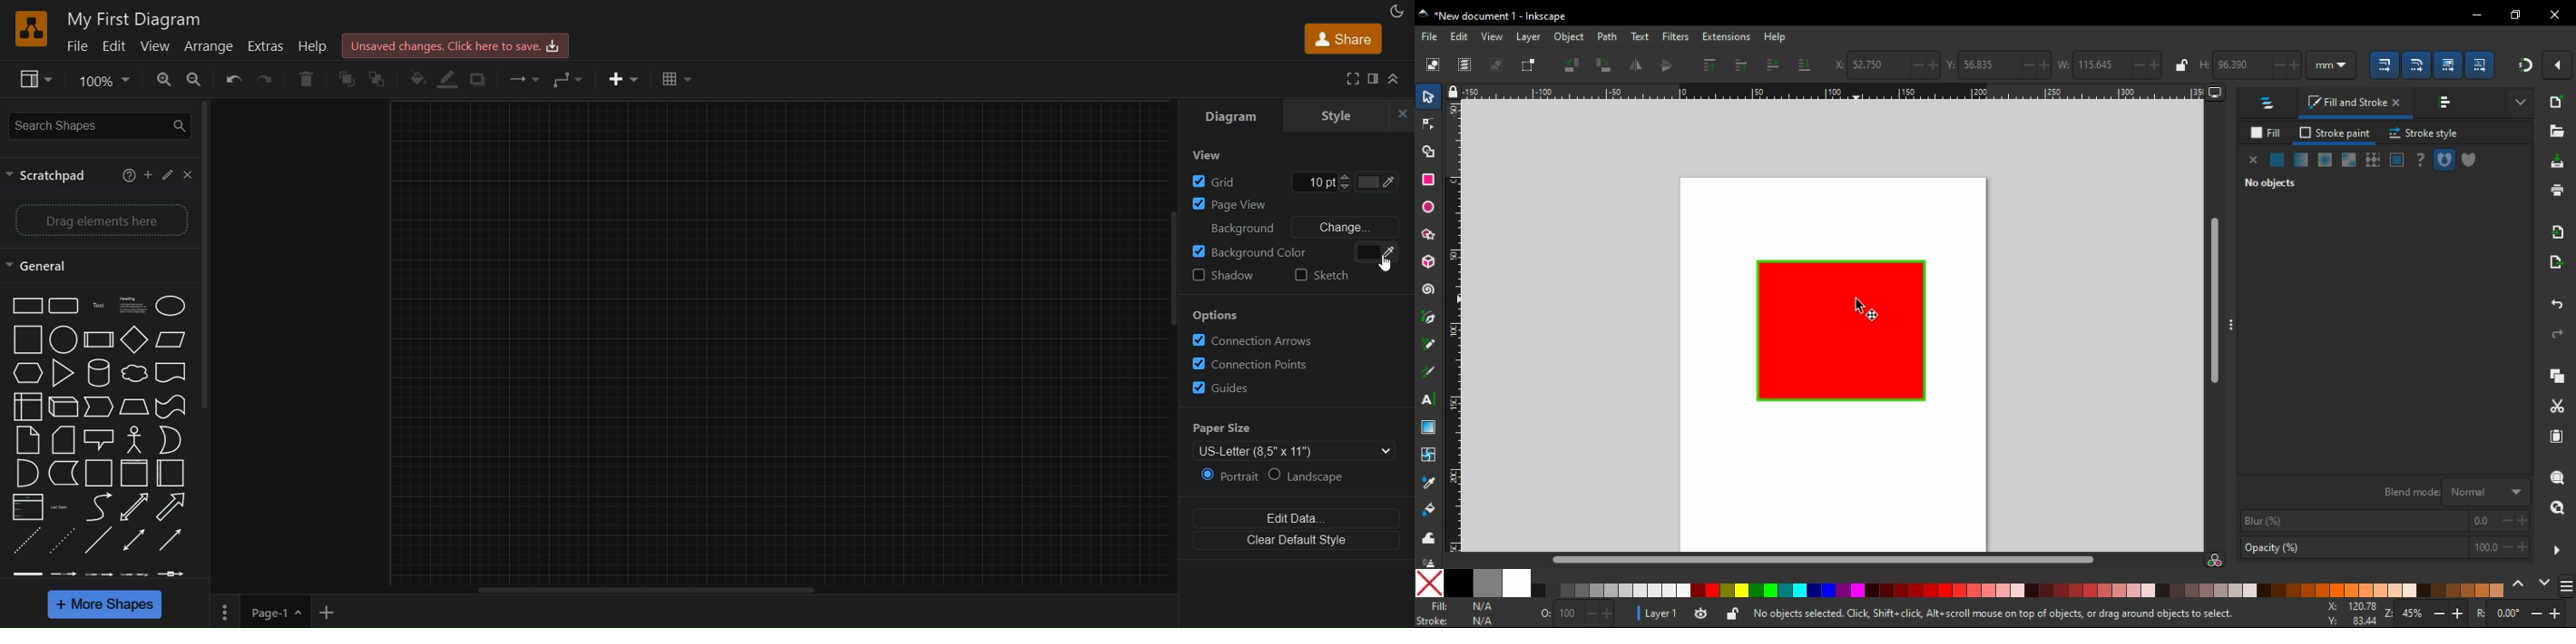  I want to click on file, so click(78, 48).